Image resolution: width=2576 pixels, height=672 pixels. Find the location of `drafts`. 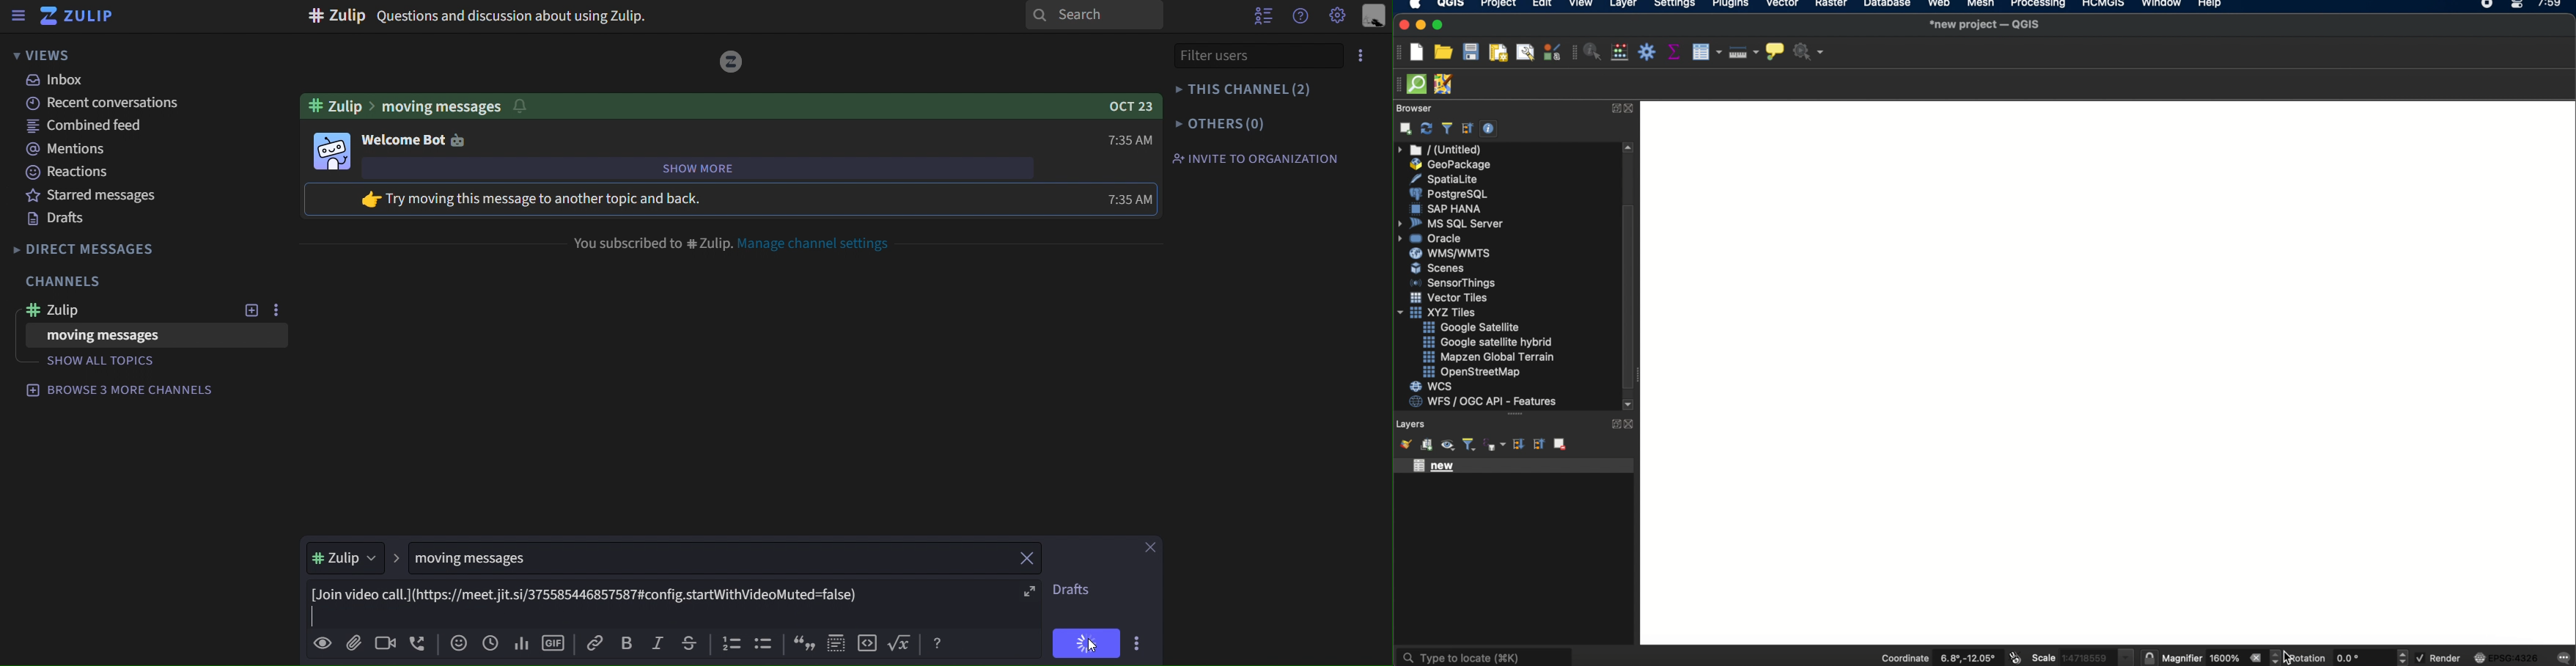

drafts is located at coordinates (64, 219).